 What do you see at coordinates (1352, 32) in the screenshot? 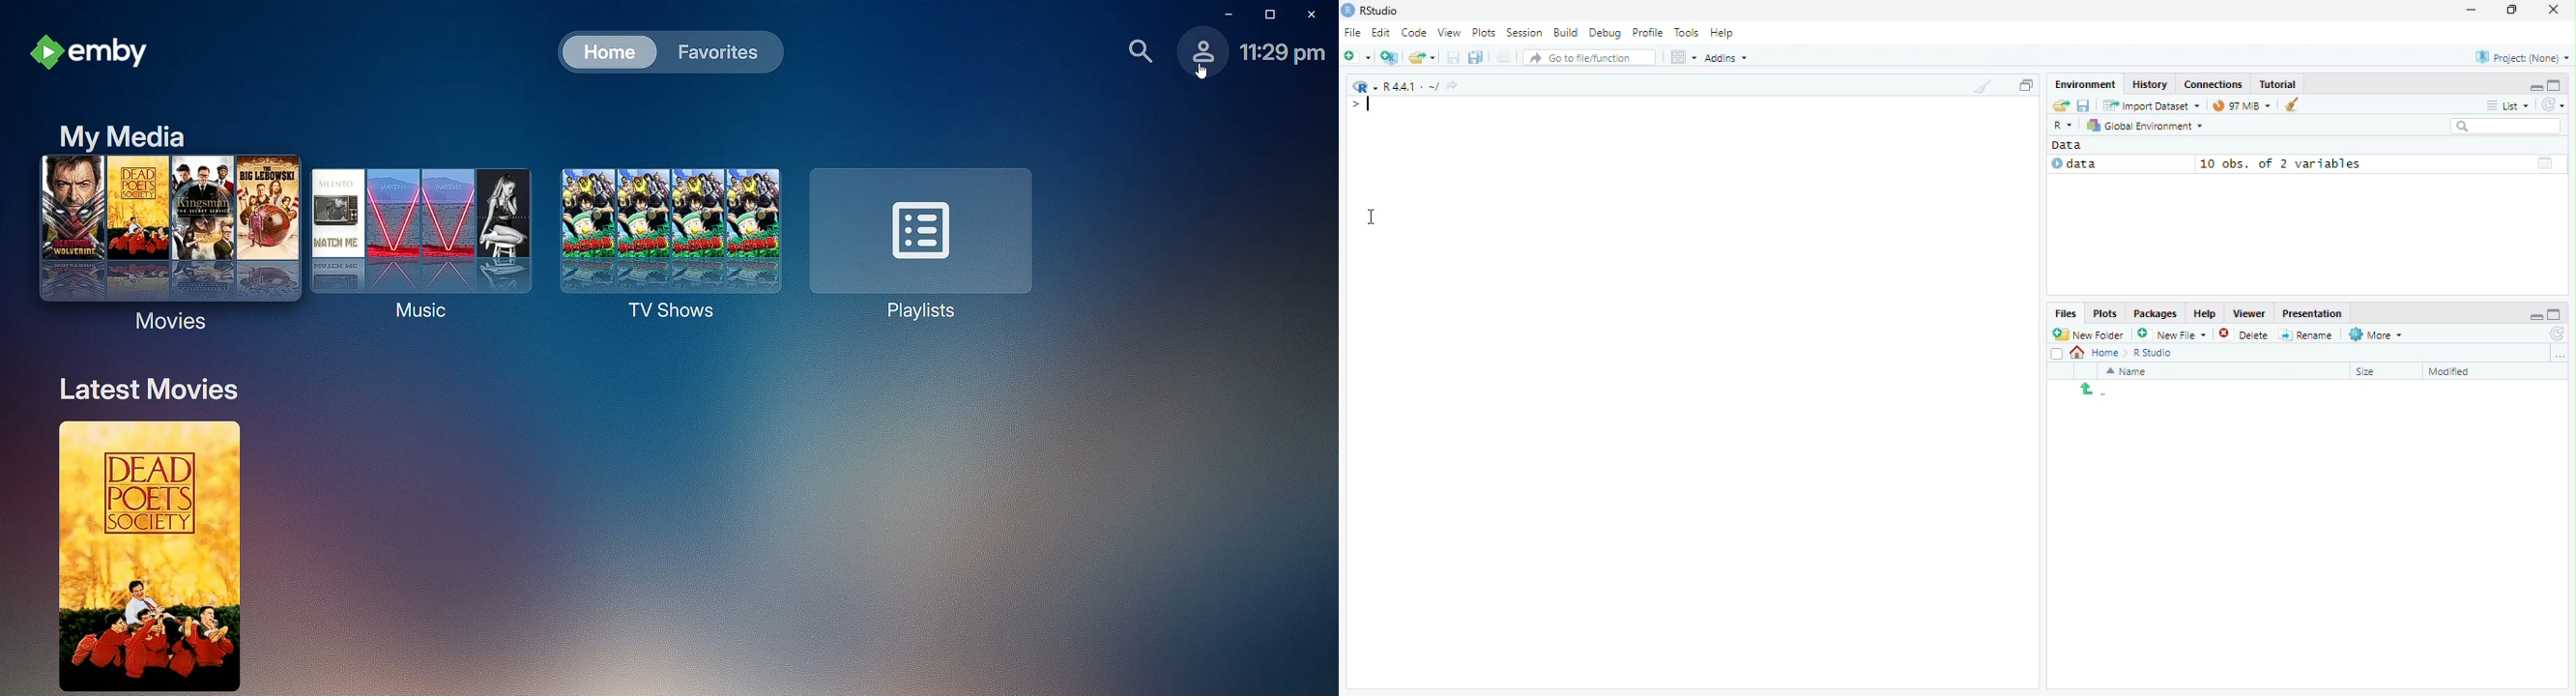
I see `File` at bounding box center [1352, 32].